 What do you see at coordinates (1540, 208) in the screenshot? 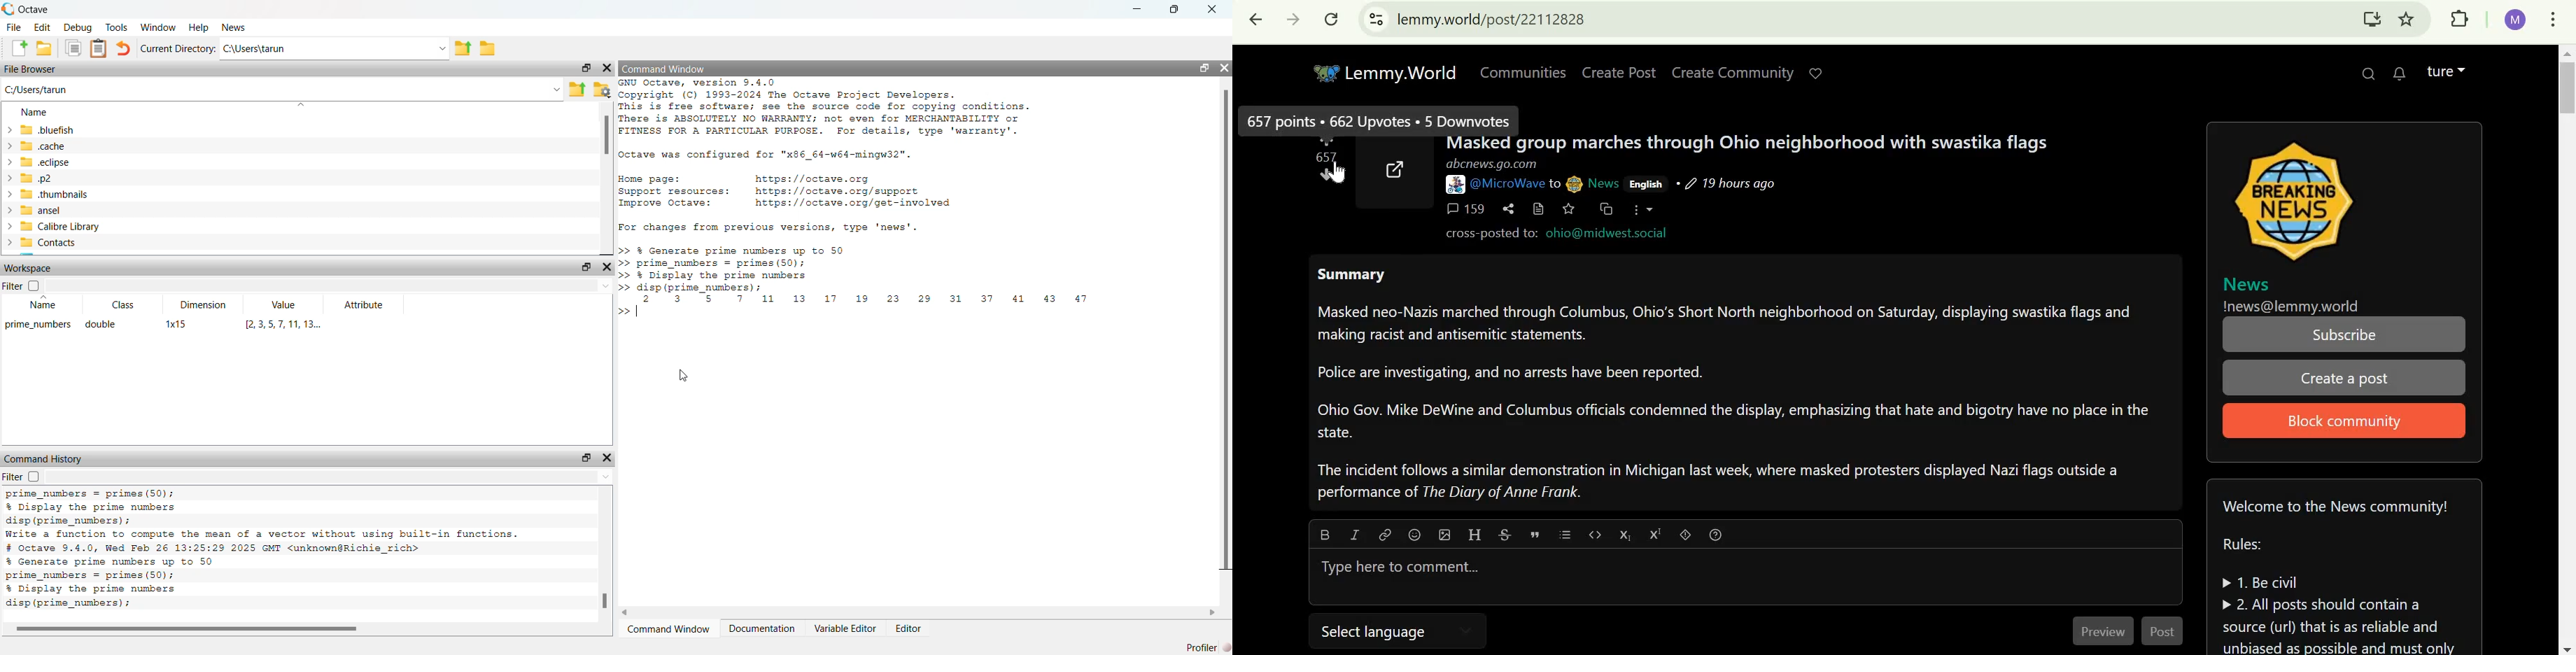
I see `view source` at bounding box center [1540, 208].